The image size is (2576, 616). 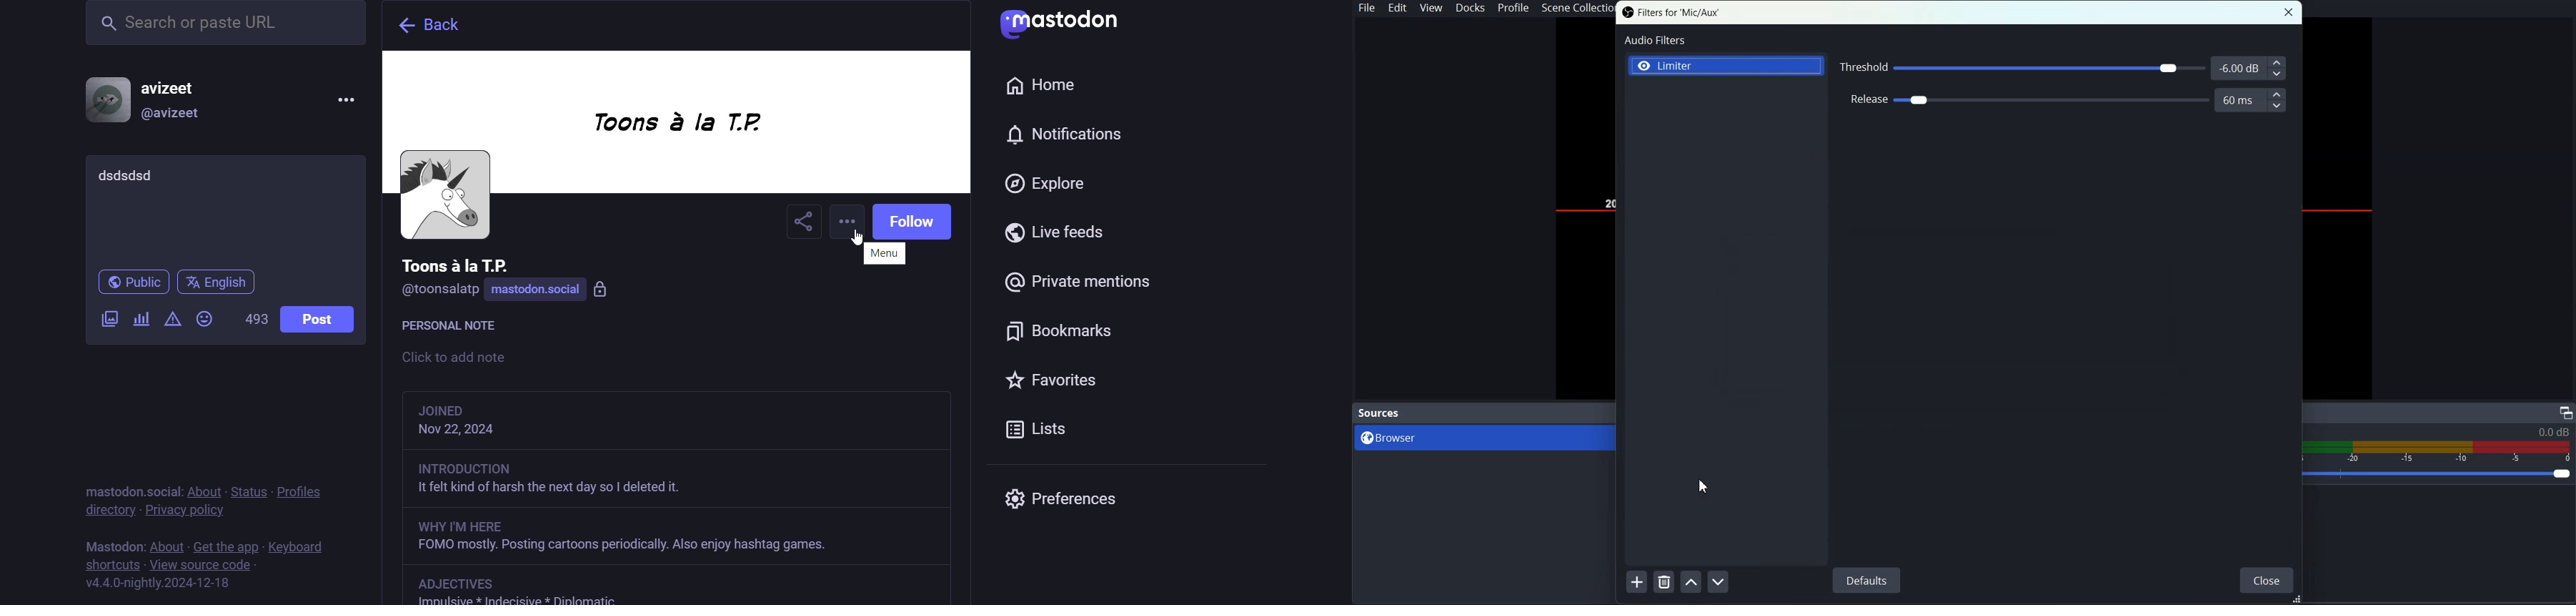 What do you see at coordinates (249, 484) in the screenshot?
I see `status` at bounding box center [249, 484].